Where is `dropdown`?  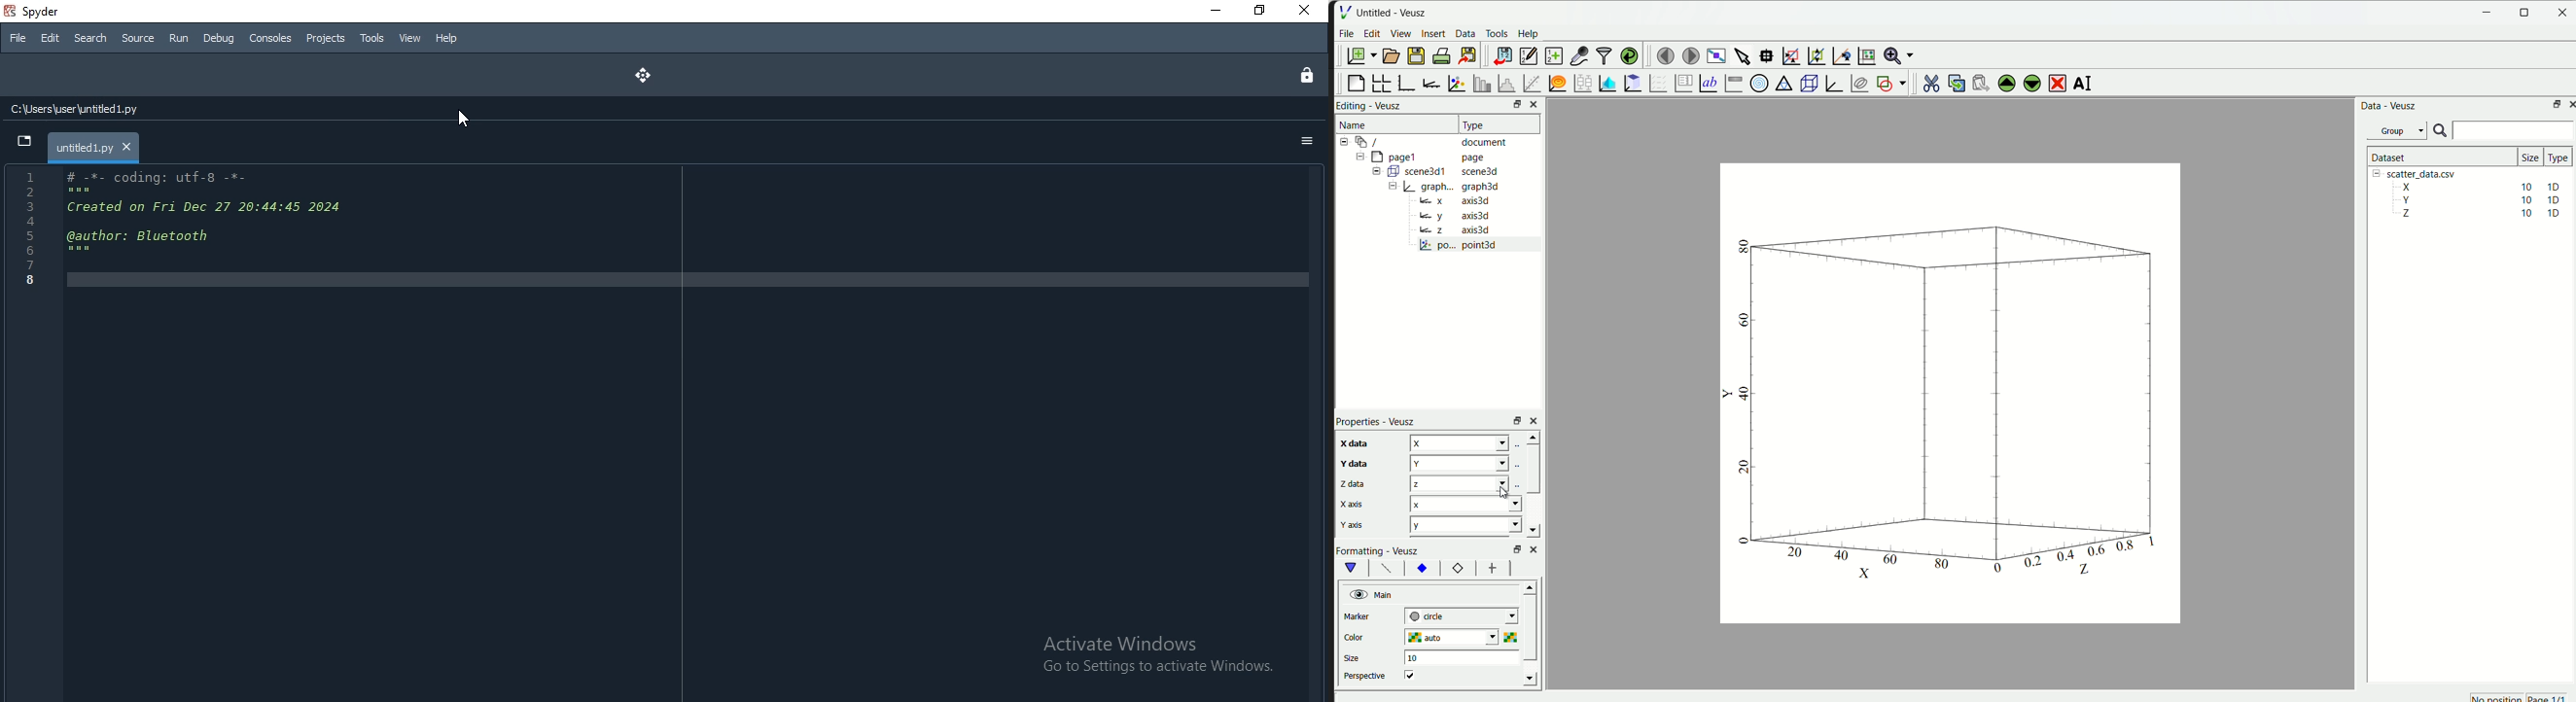
dropdown is located at coordinates (22, 142).